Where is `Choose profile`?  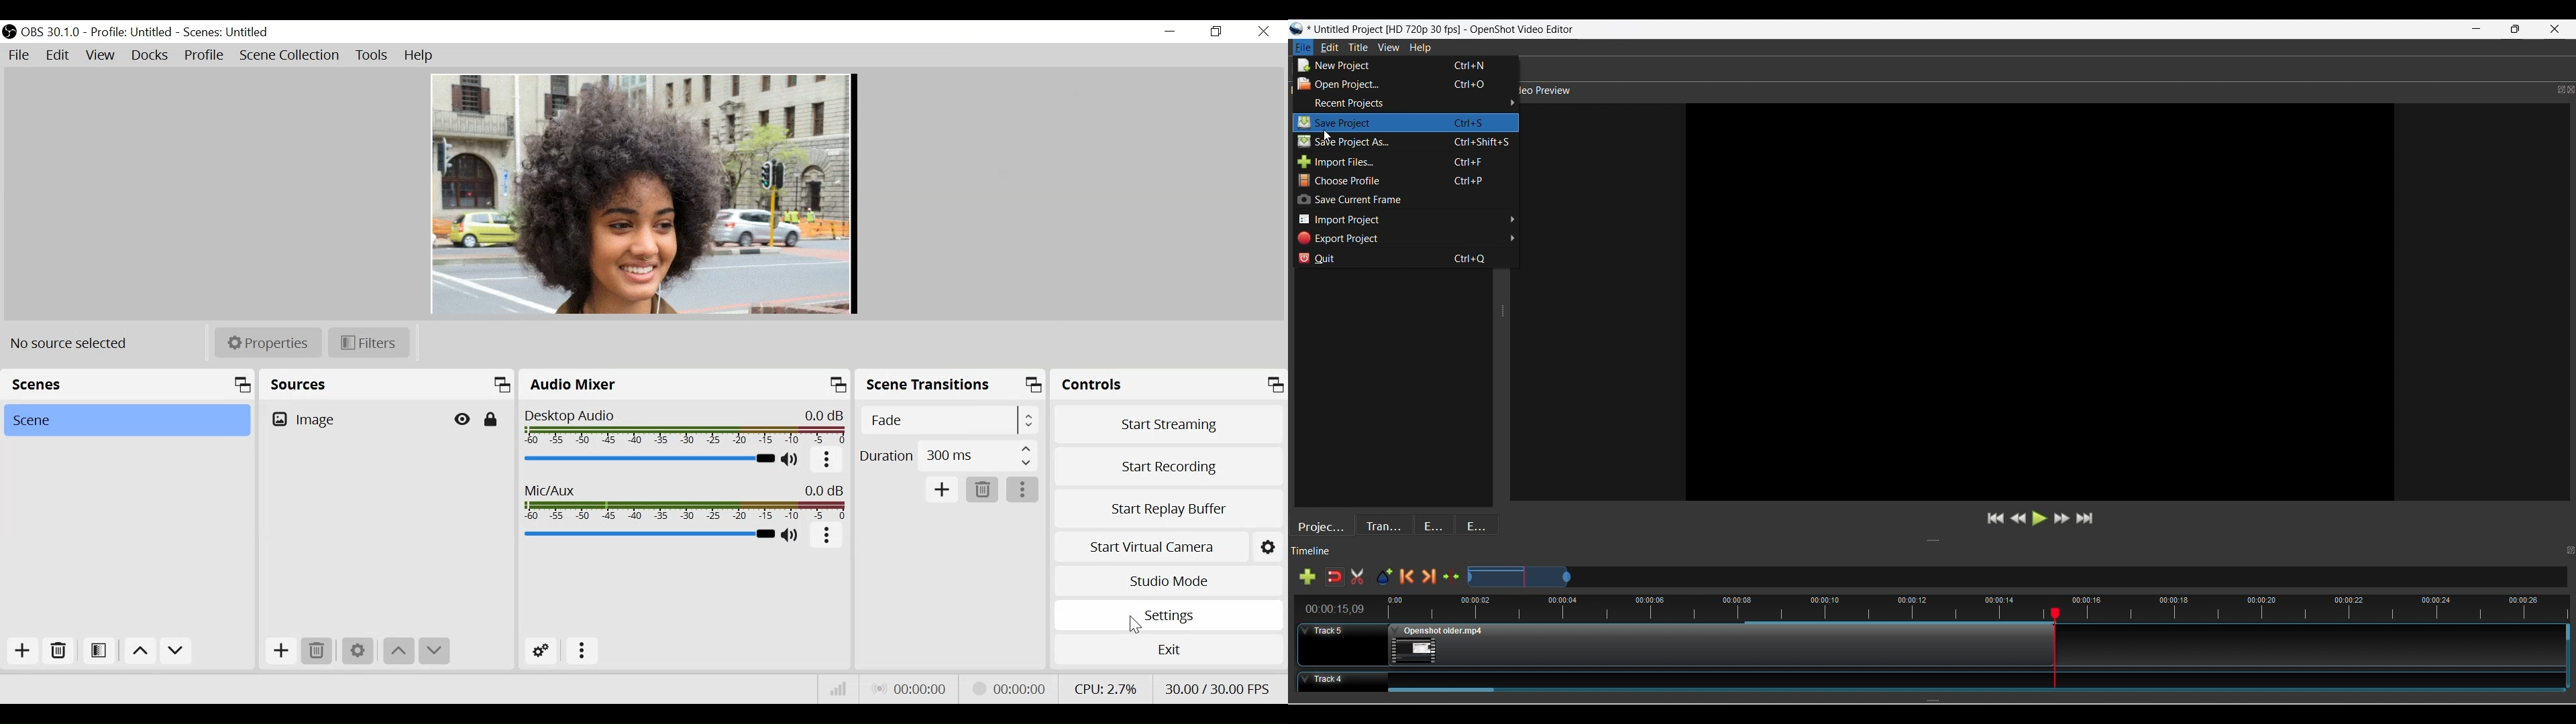 Choose profile is located at coordinates (1405, 180).